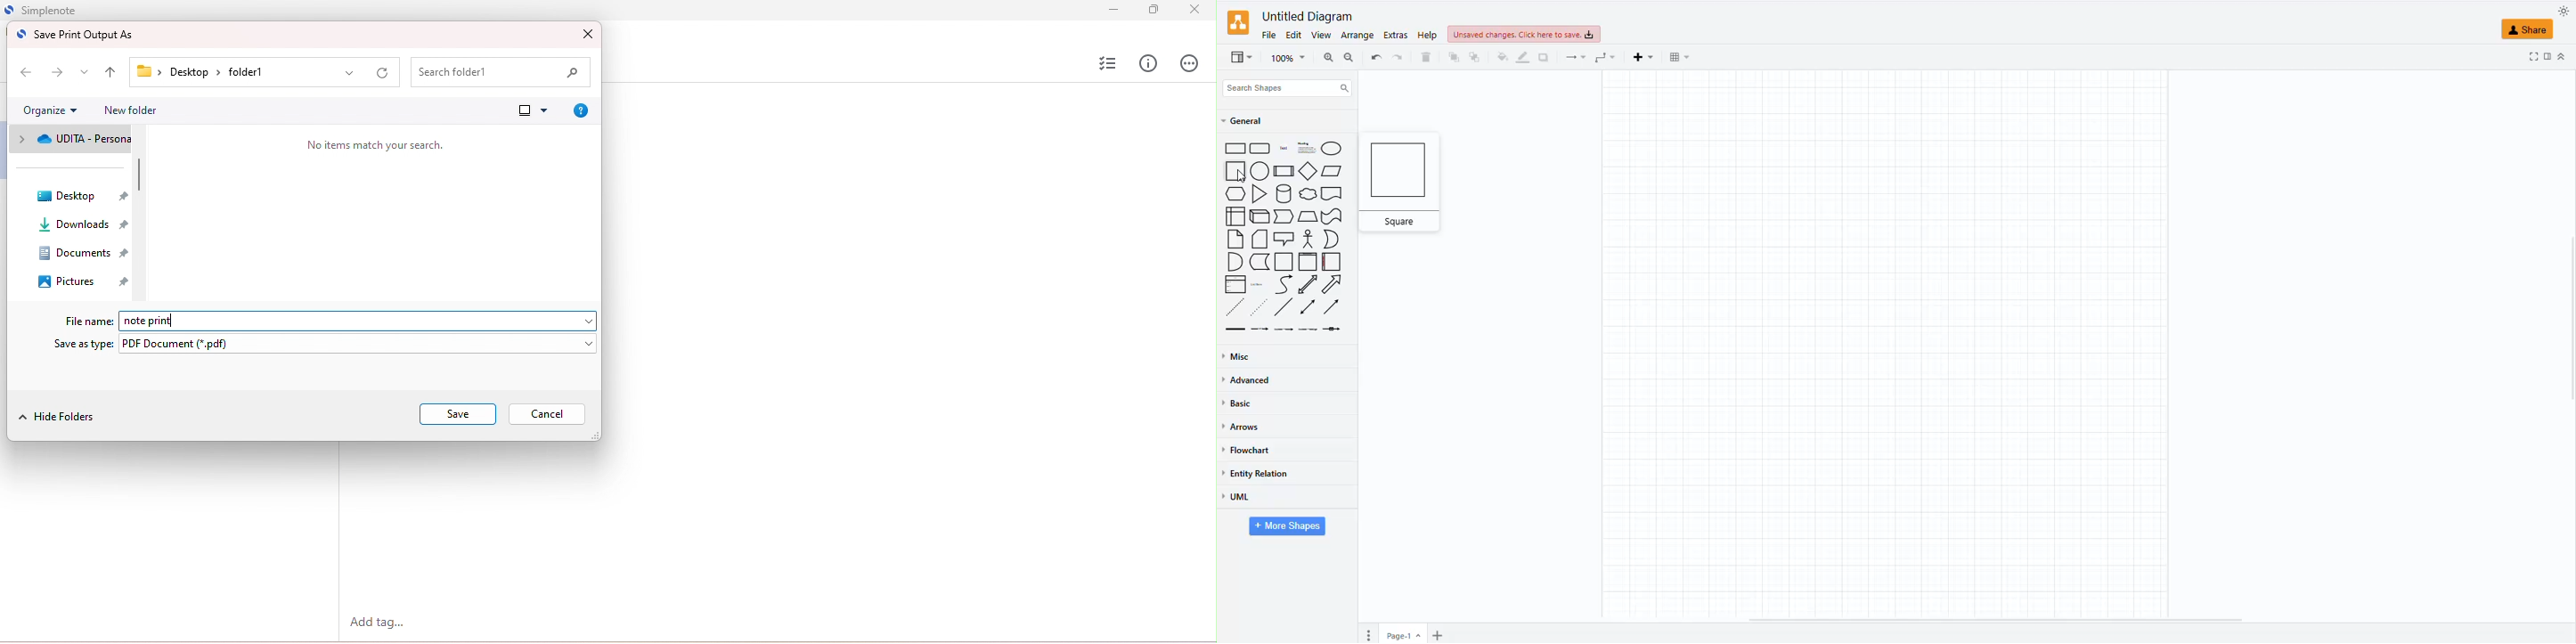 The width and height of the screenshot is (2576, 644). What do you see at coordinates (1261, 307) in the screenshot?
I see `dotted line` at bounding box center [1261, 307].